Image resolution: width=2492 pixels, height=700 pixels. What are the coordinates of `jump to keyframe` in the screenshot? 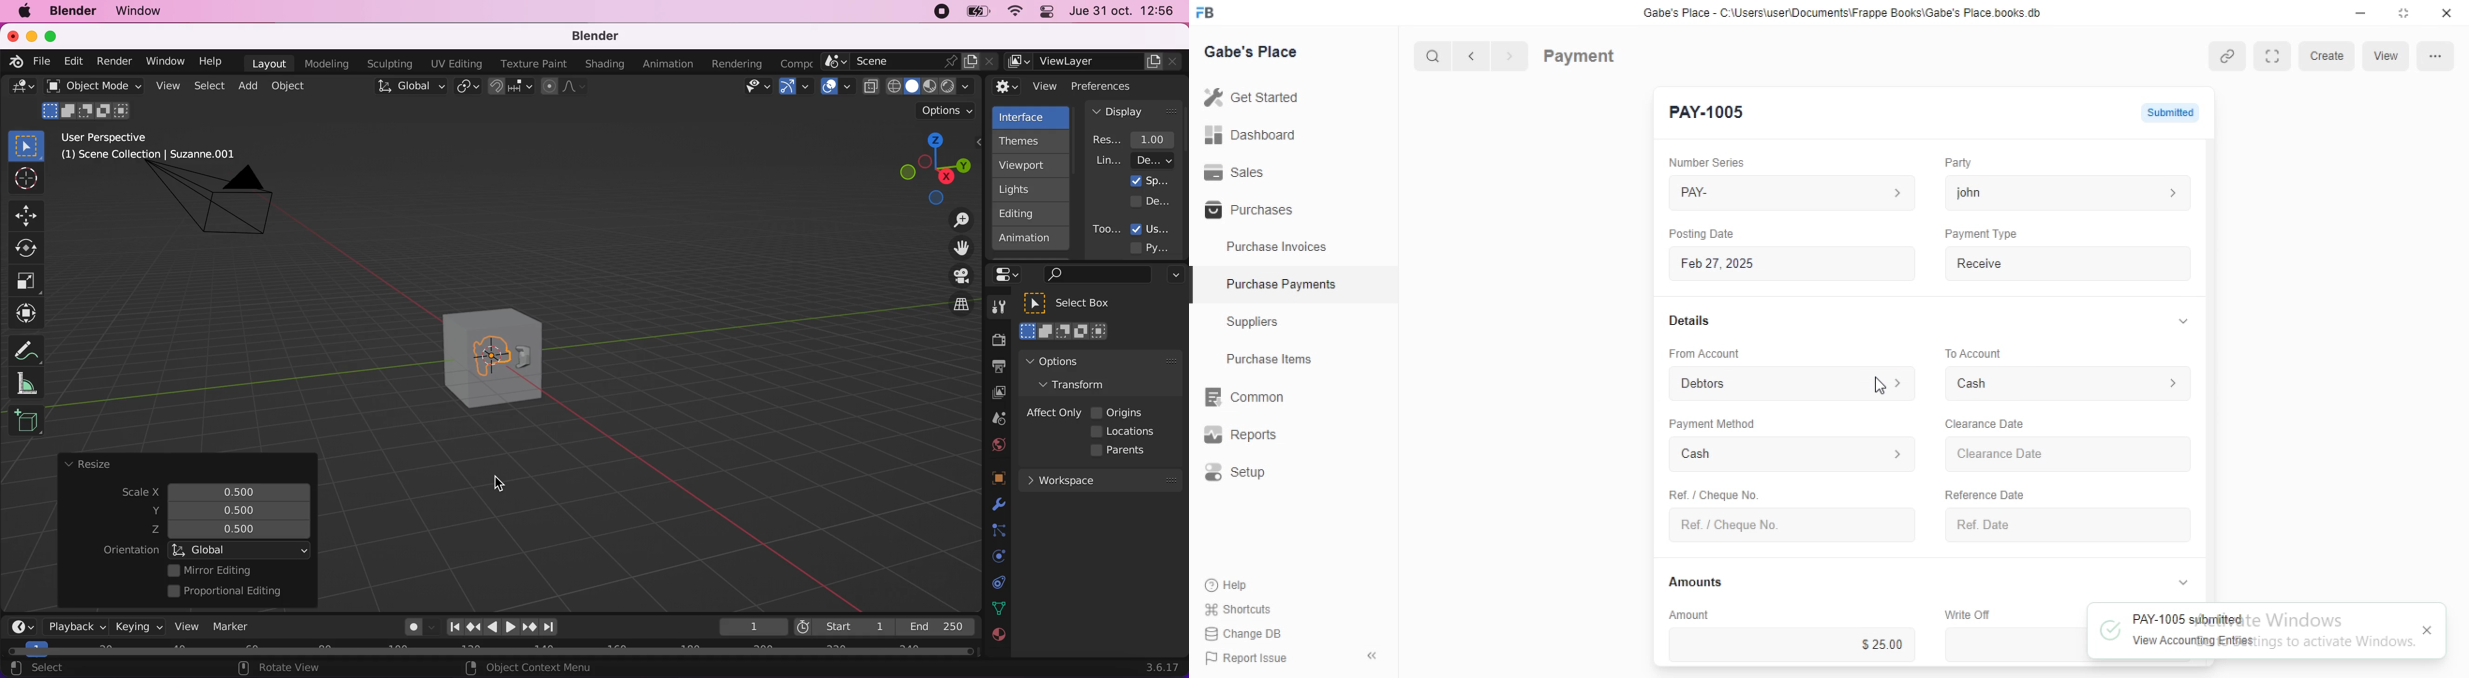 It's located at (530, 629).